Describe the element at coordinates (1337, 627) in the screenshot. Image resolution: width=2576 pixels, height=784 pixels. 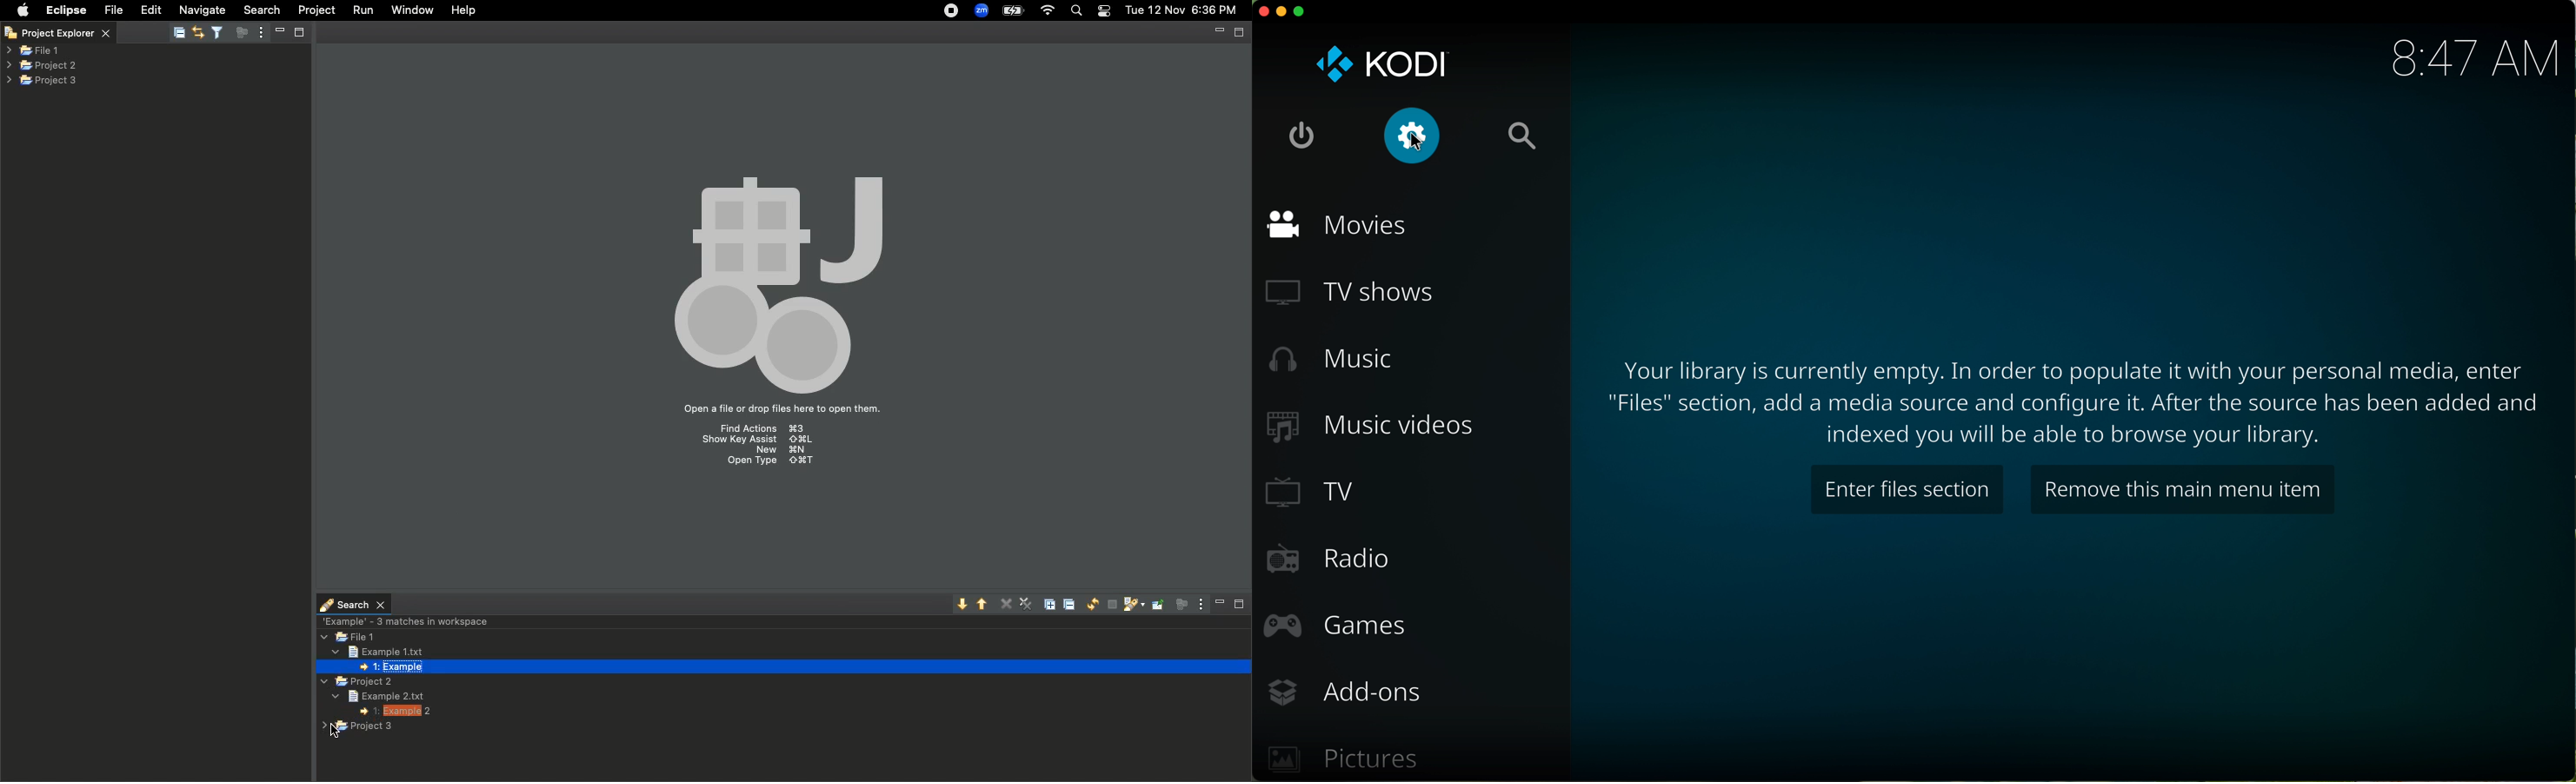
I see `games` at that location.